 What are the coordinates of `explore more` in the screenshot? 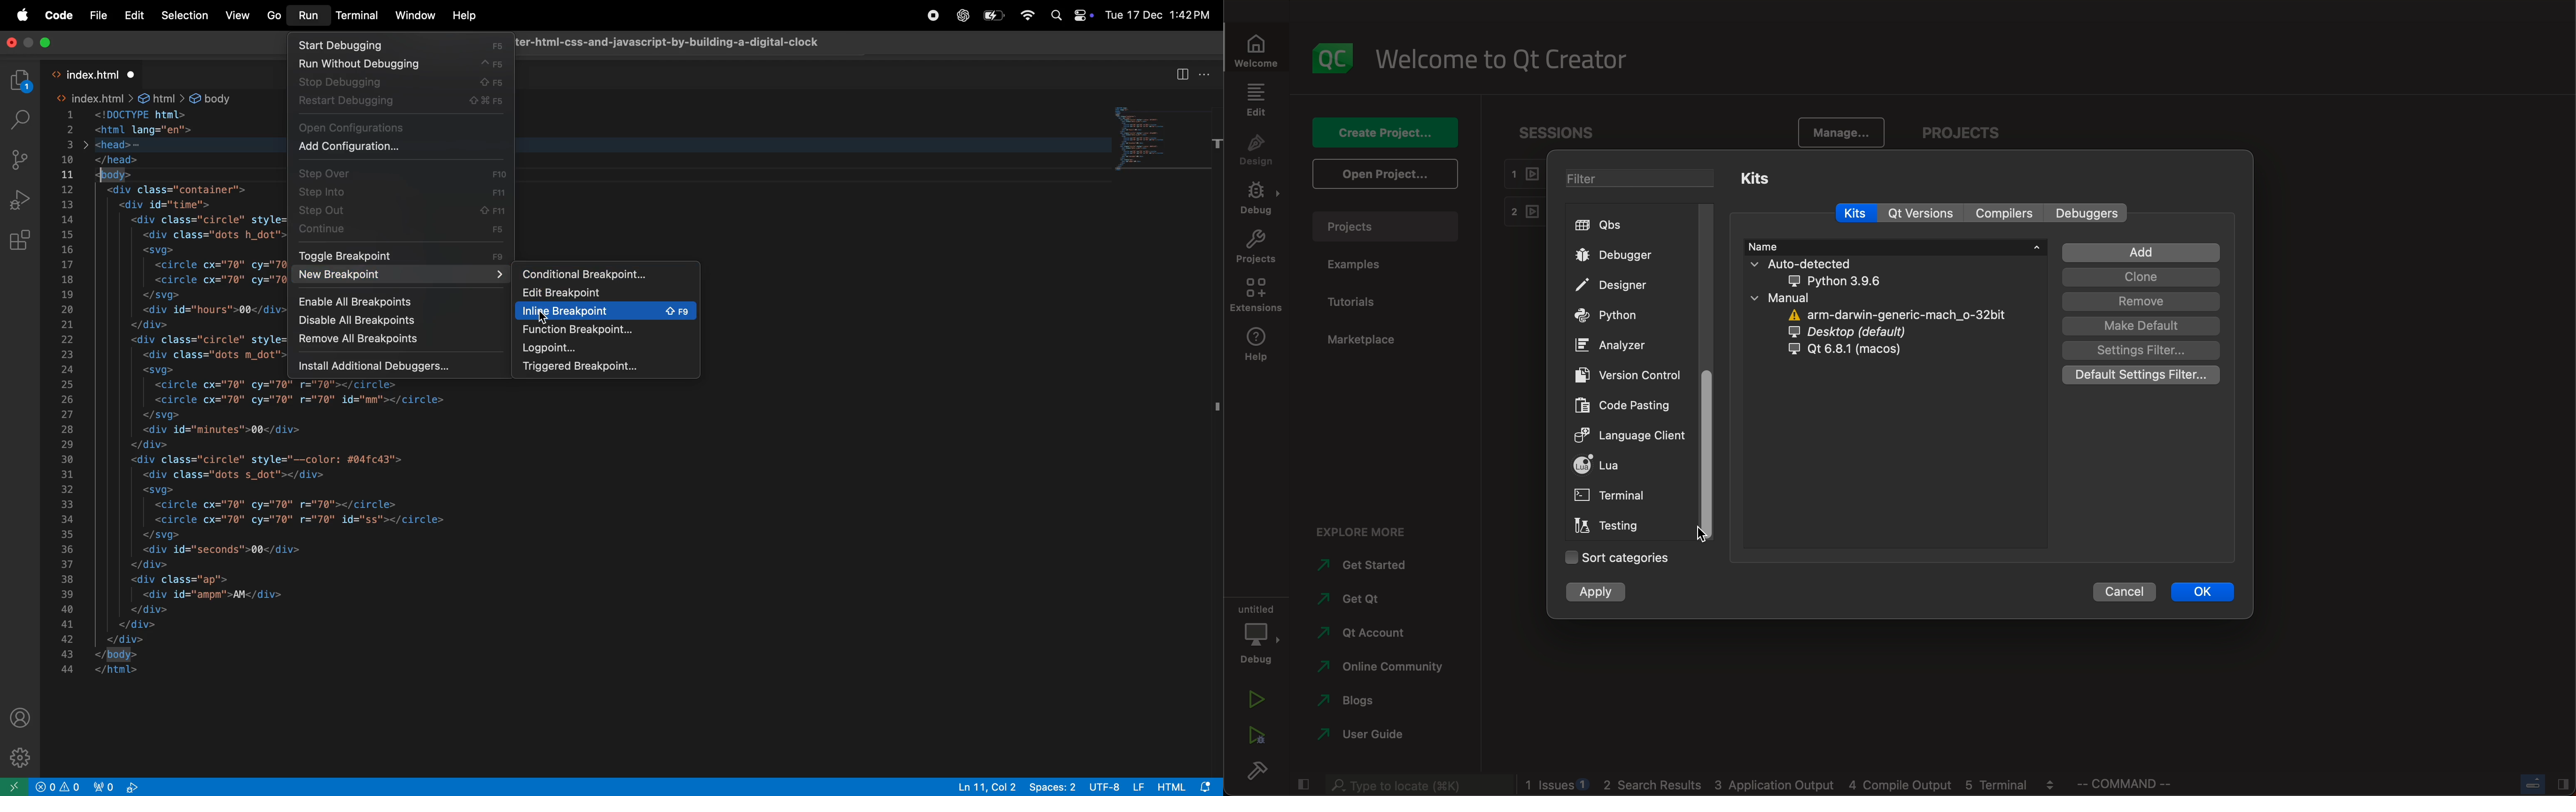 It's located at (1372, 530).